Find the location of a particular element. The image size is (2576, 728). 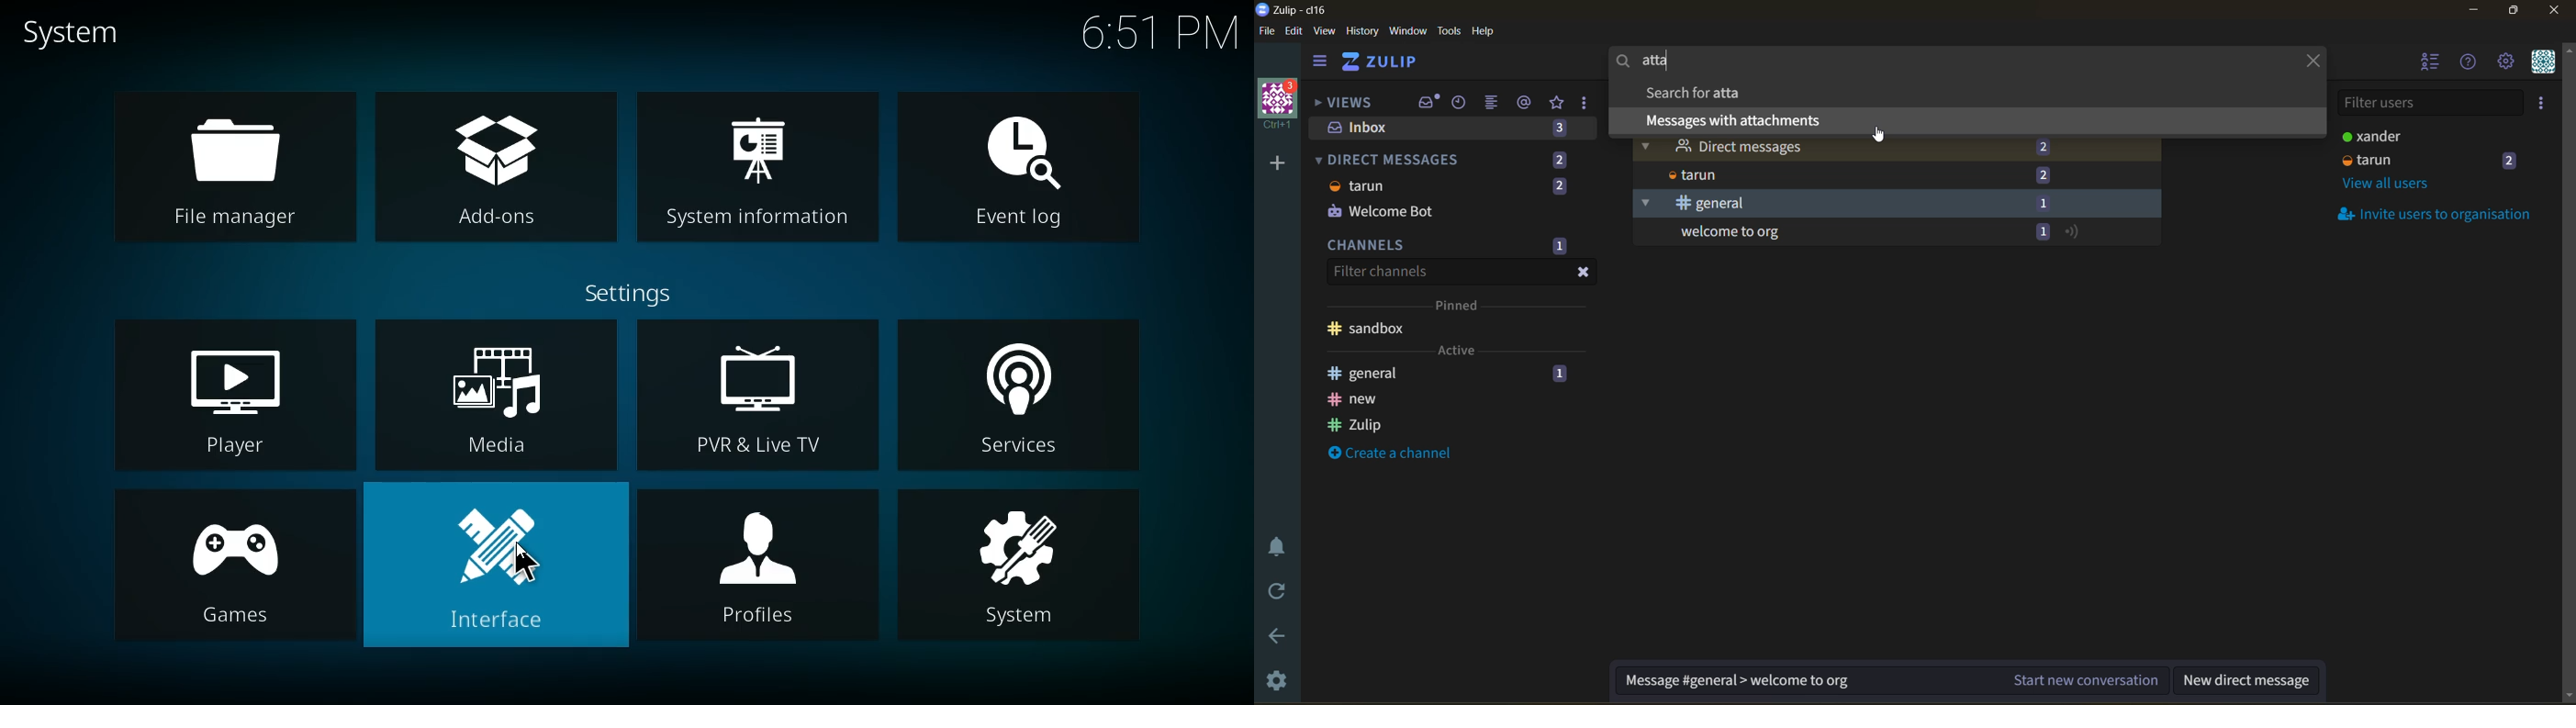

maximize is located at coordinates (2517, 10).